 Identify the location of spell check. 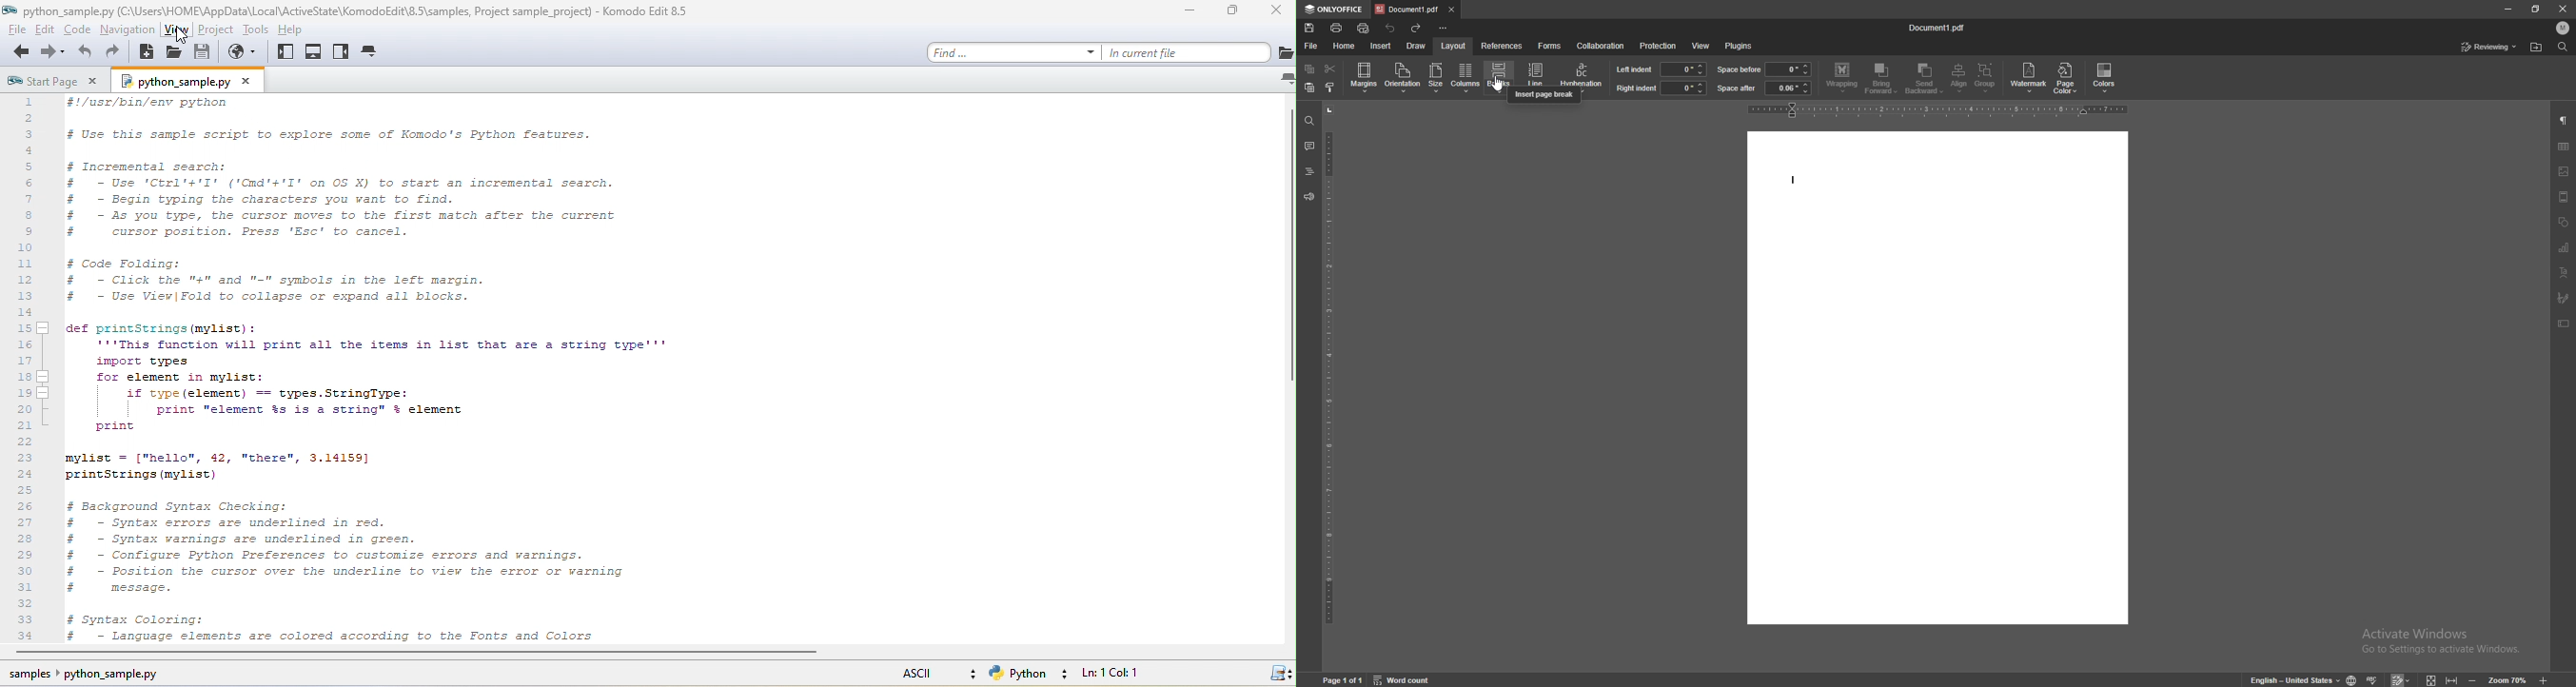
(2375, 678).